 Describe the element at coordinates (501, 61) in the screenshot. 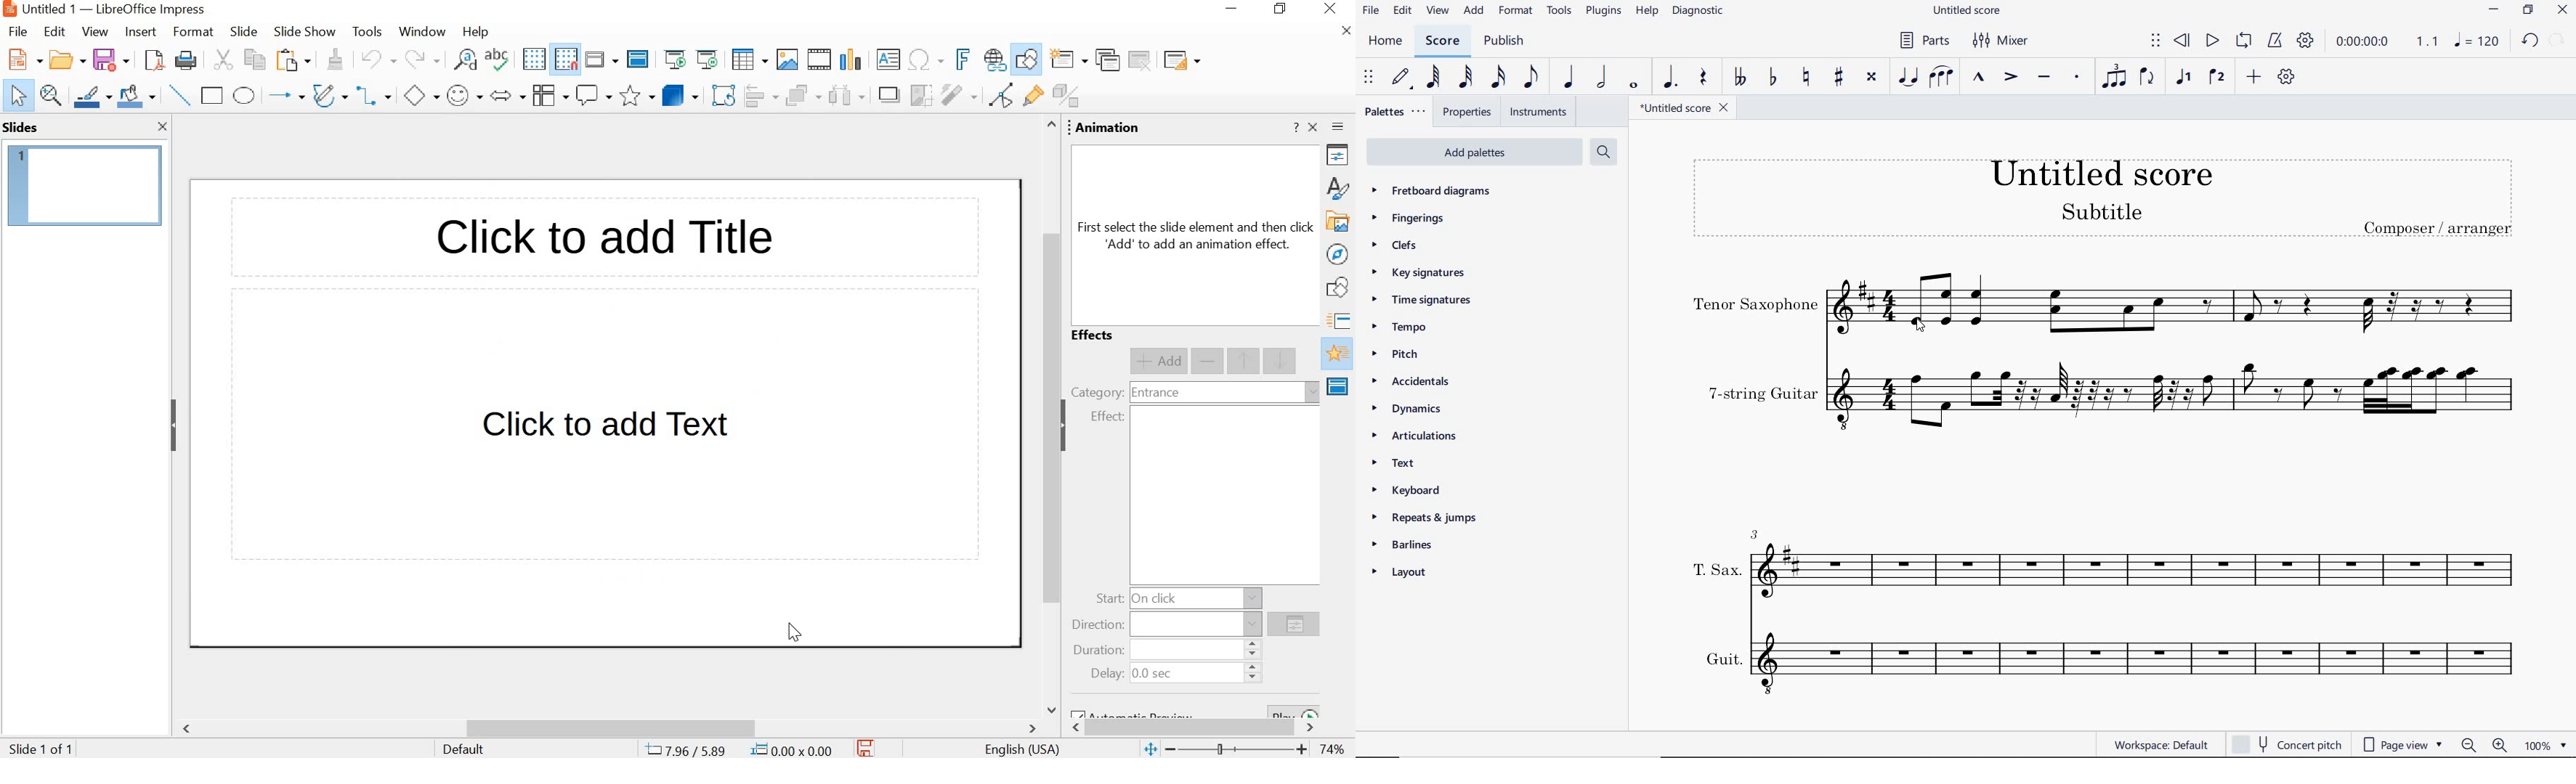

I see `spelling` at that location.